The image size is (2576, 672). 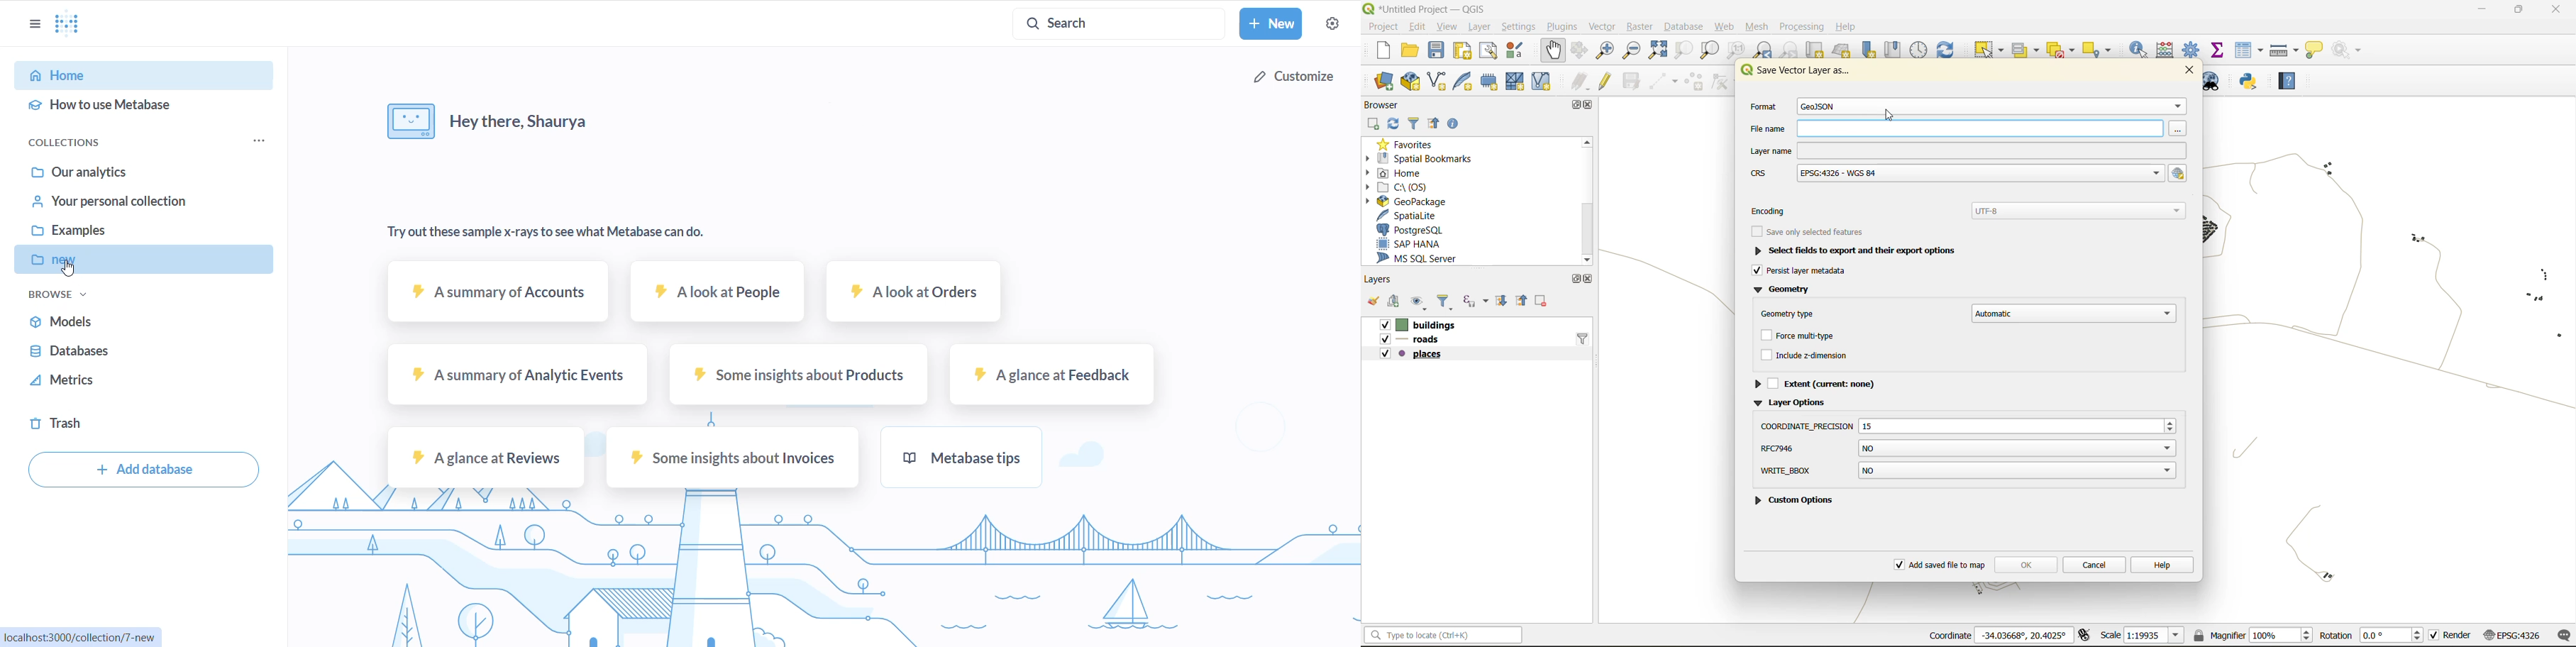 I want to click on A look at People sample , so click(x=717, y=297).